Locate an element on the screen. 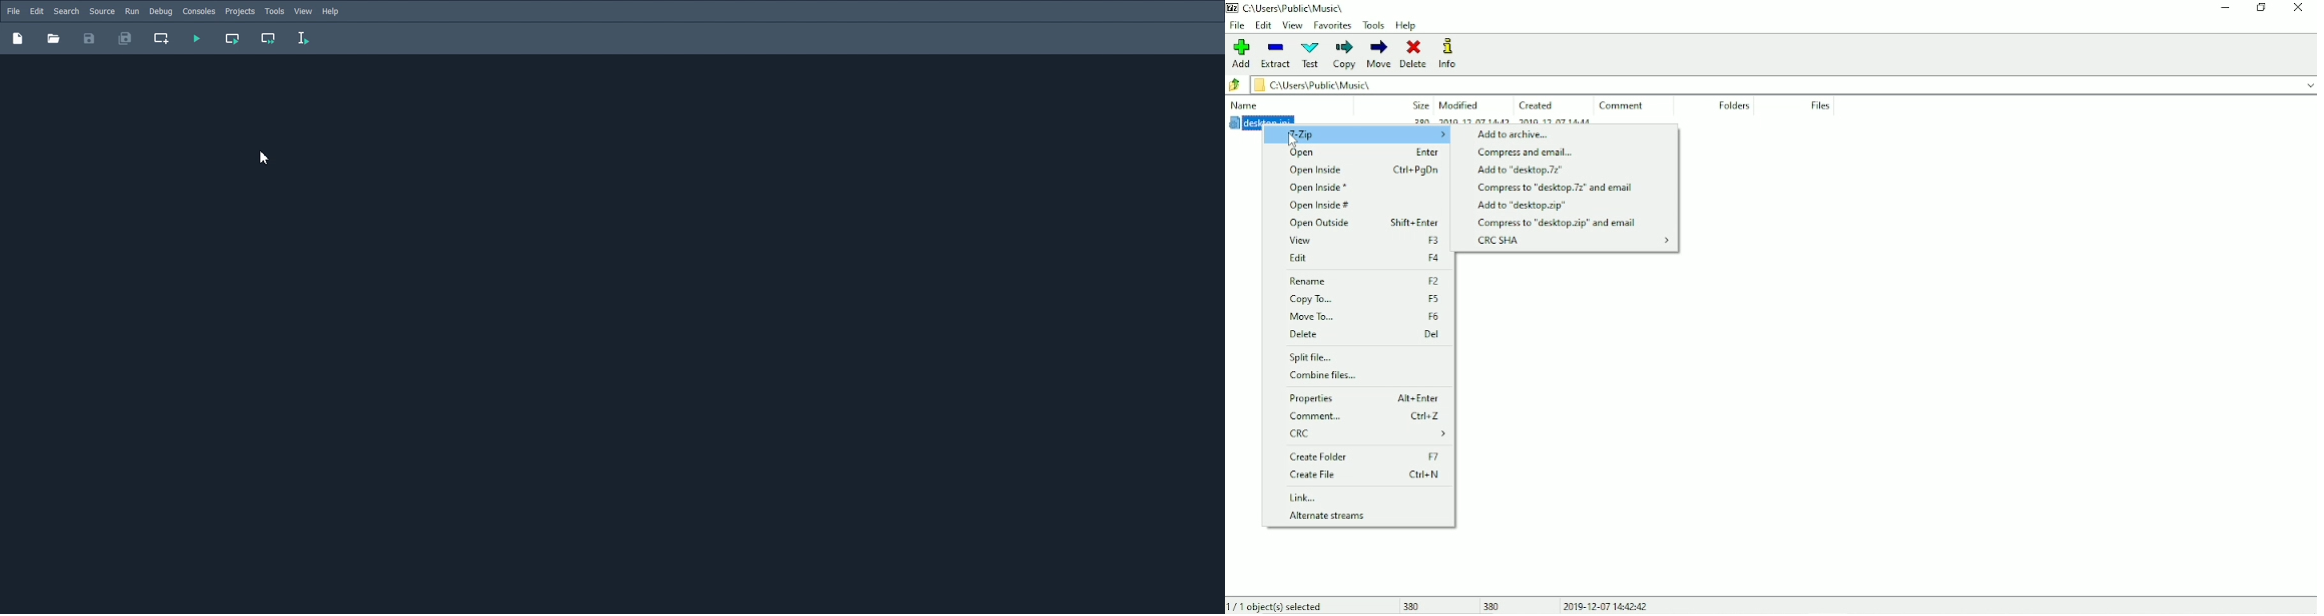 The width and height of the screenshot is (2324, 616). 380 is located at coordinates (1418, 121).